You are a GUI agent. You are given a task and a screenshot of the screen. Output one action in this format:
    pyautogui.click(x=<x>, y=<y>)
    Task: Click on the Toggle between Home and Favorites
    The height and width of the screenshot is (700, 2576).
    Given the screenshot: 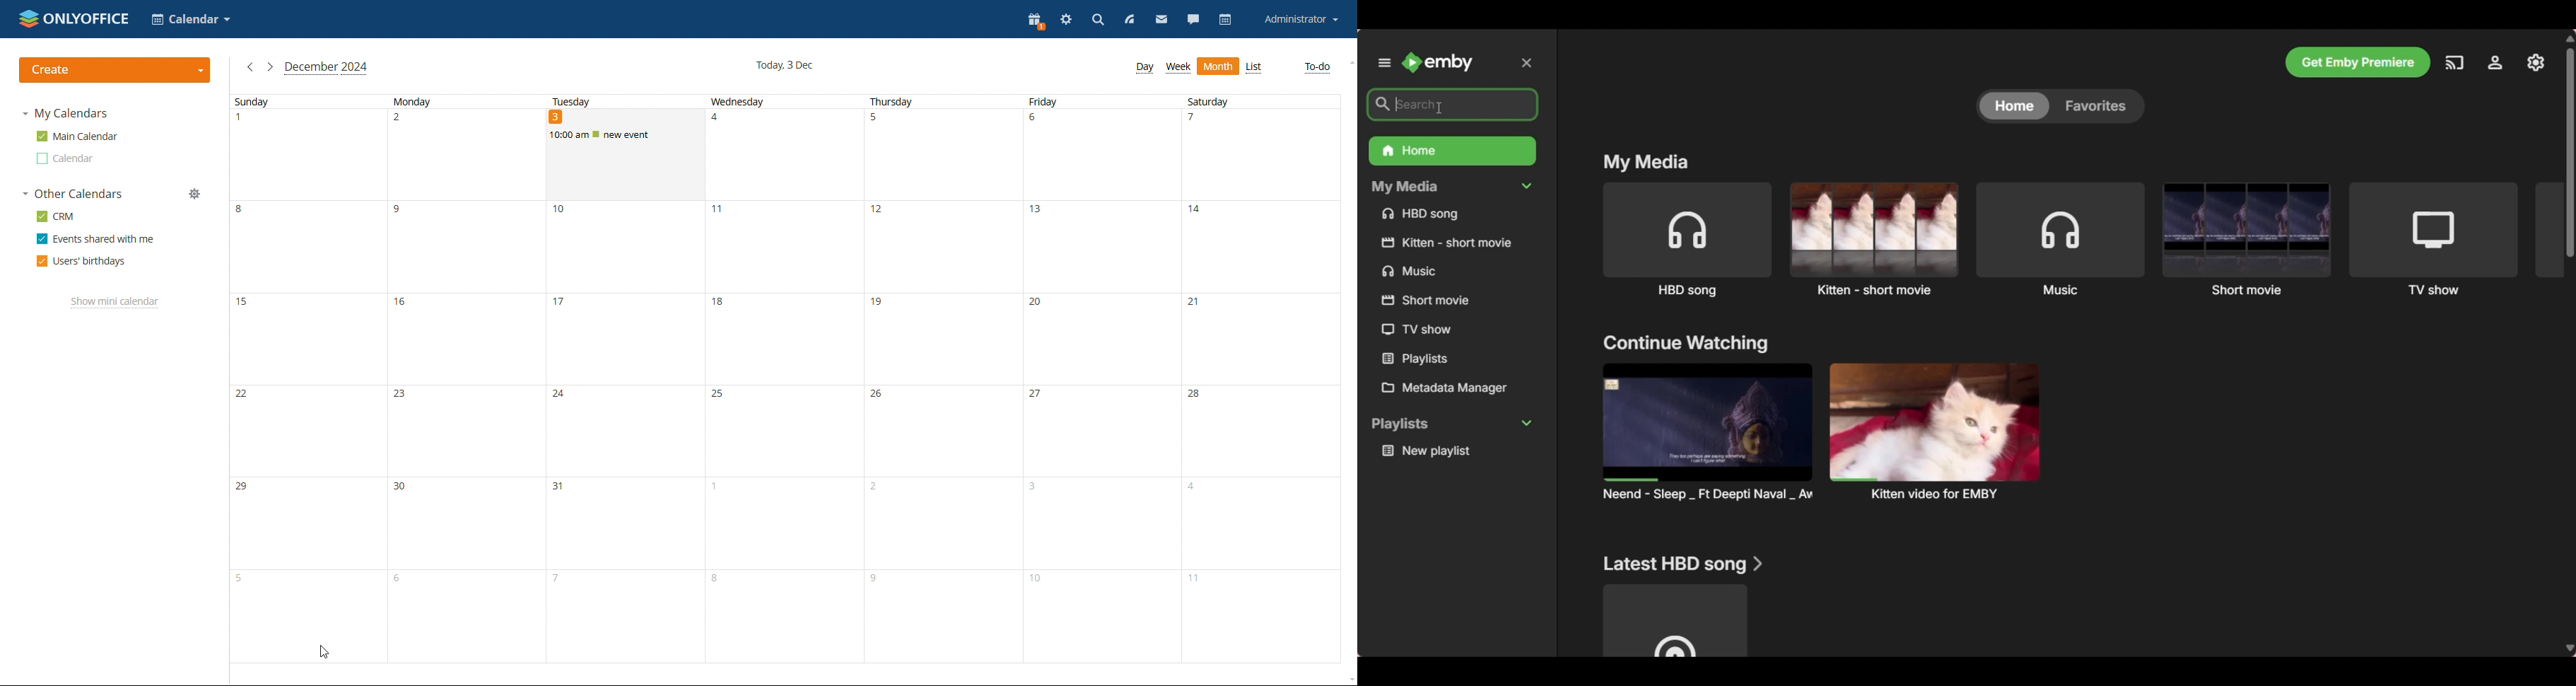 What is the action you would take?
    pyautogui.click(x=2060, y=106)
    